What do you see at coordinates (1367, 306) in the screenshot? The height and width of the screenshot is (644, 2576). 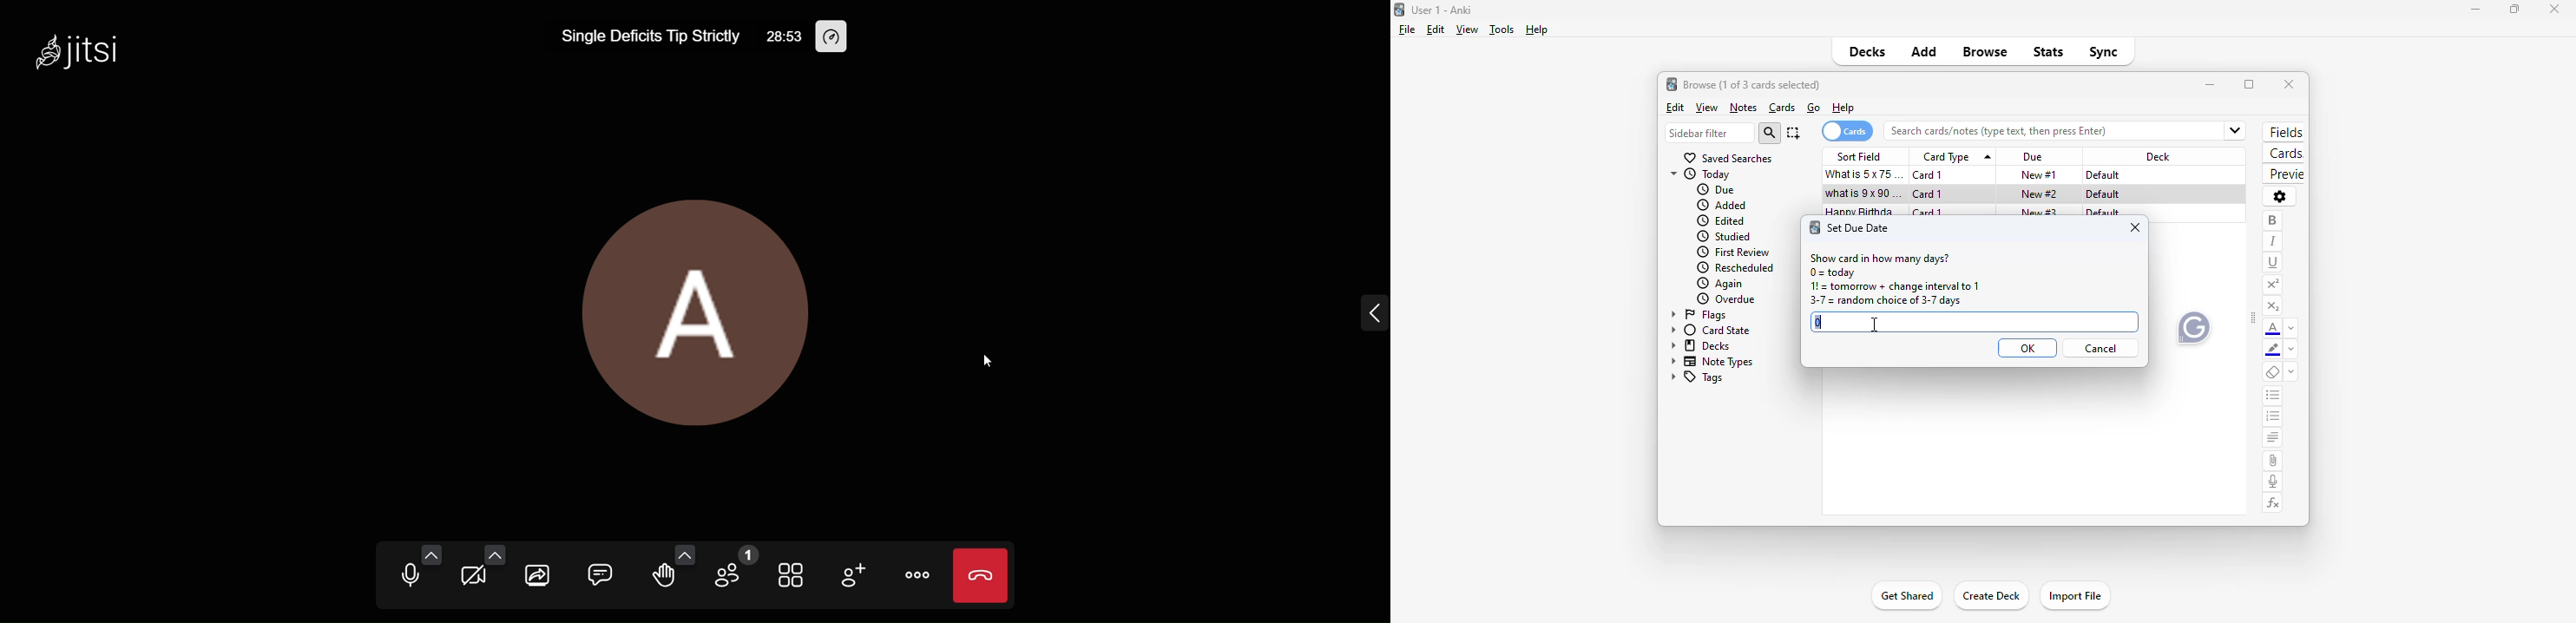 I see `expand` at bounding box center [1367, 306].